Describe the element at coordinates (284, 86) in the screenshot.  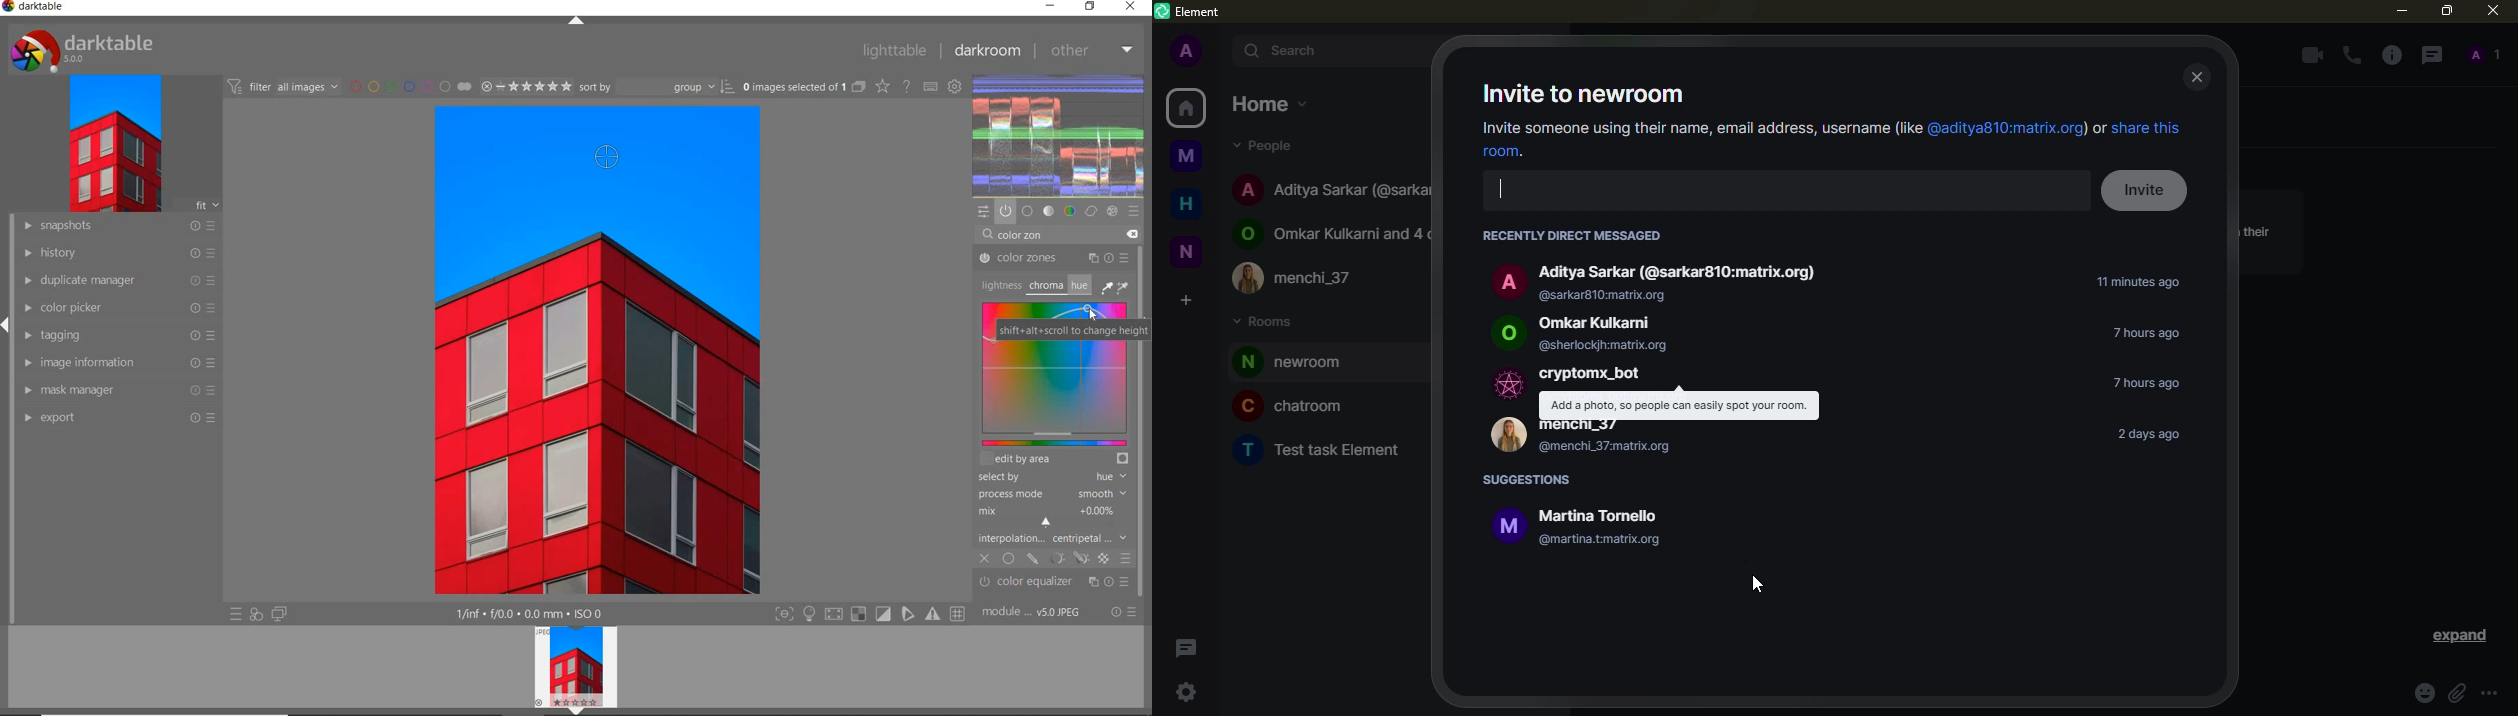
I see `filter all images` at that location.